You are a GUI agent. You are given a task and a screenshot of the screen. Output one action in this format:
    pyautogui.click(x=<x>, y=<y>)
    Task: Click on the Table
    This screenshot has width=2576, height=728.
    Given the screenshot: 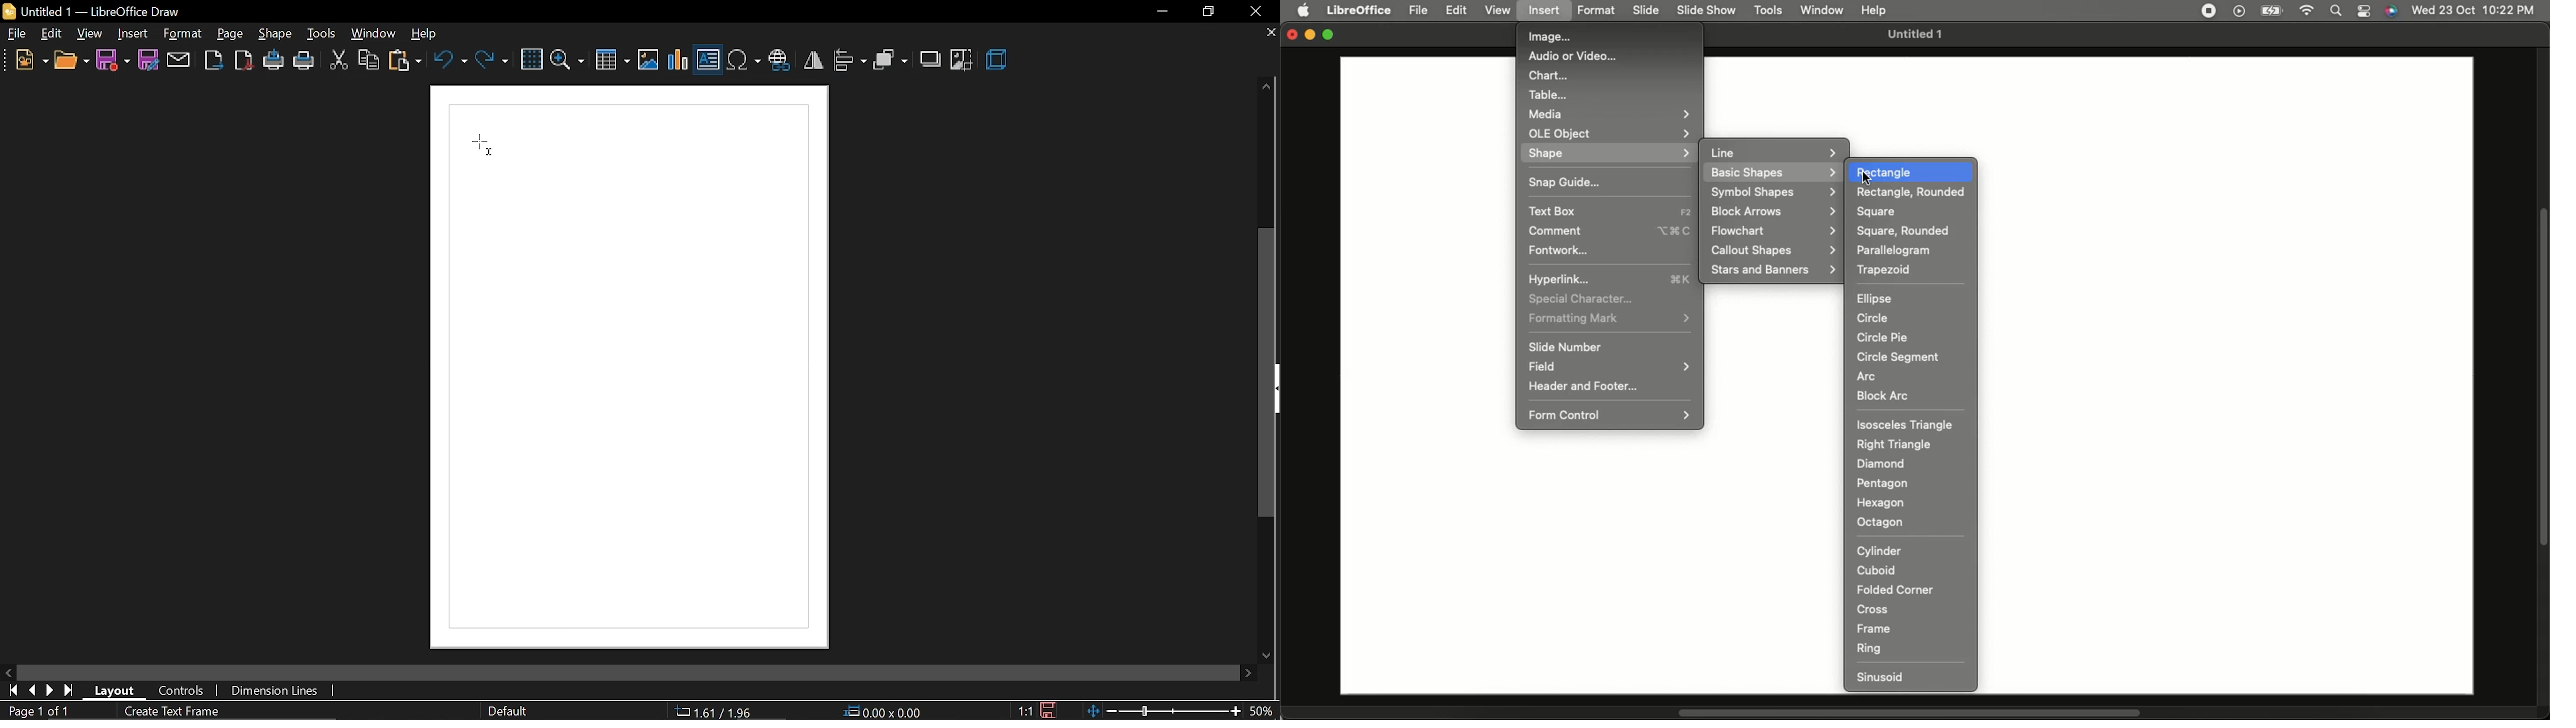 What is the action you would take?
    pyautogui.click(x=1551, y=94)
    